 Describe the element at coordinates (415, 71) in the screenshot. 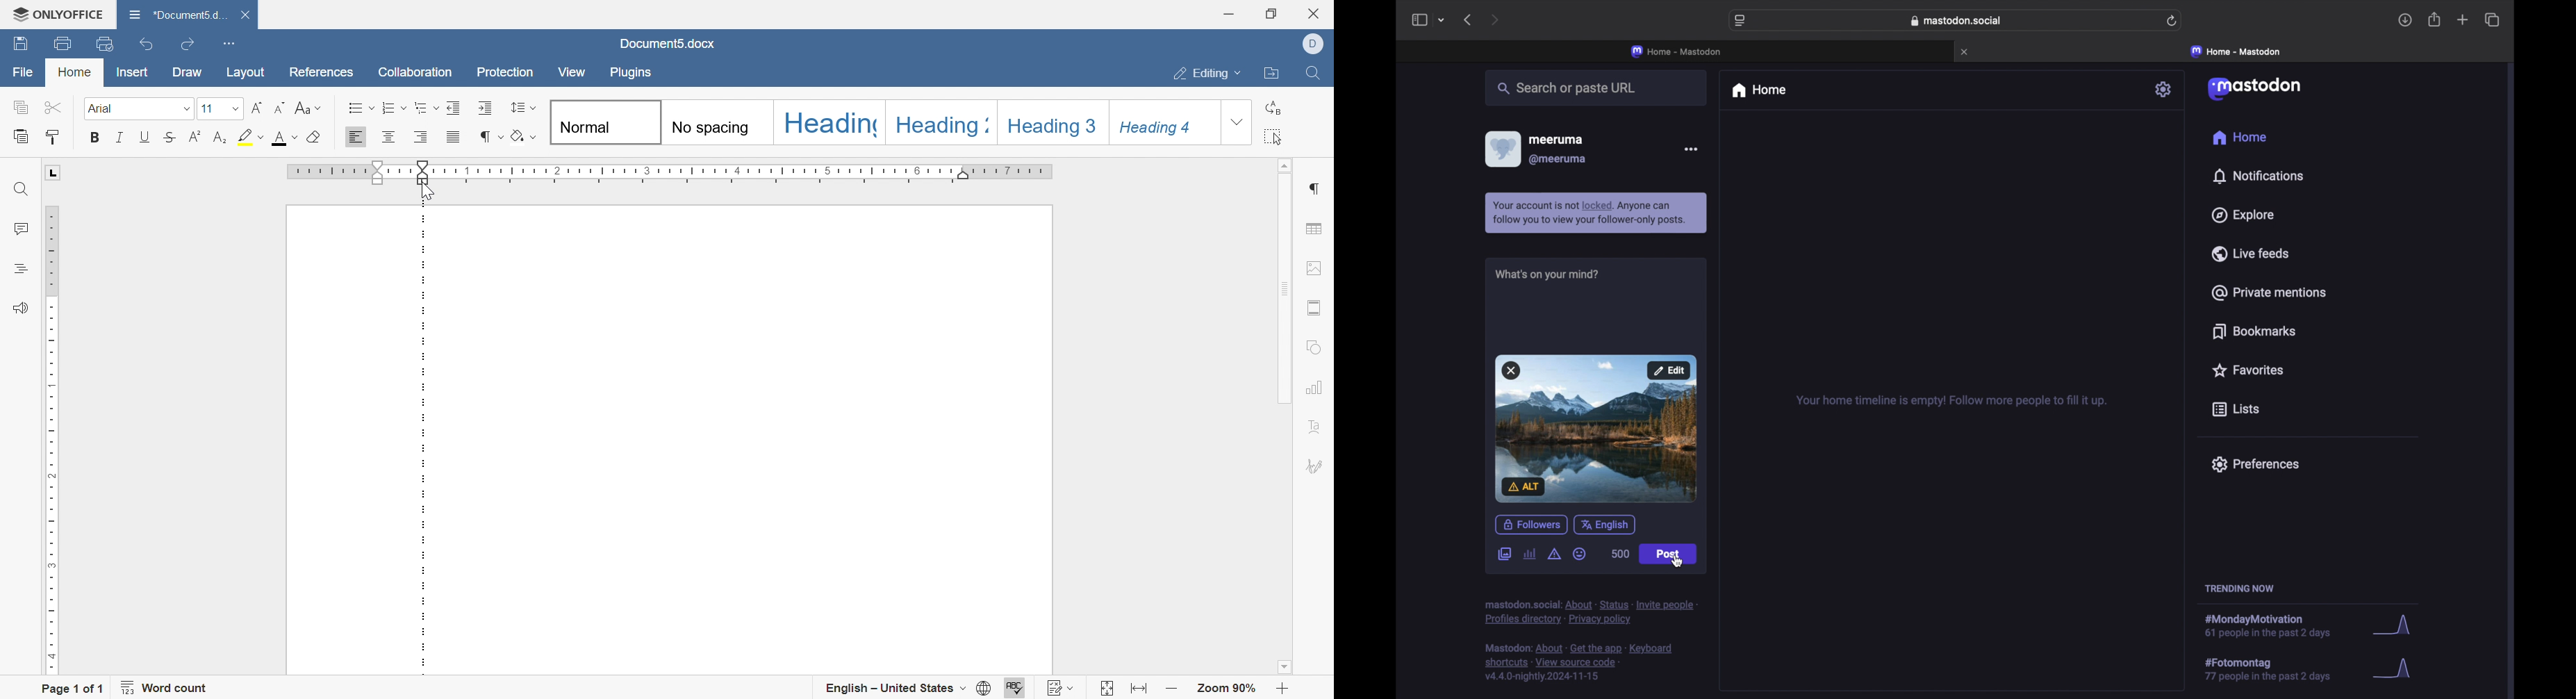

I see `collaboration` at that location.